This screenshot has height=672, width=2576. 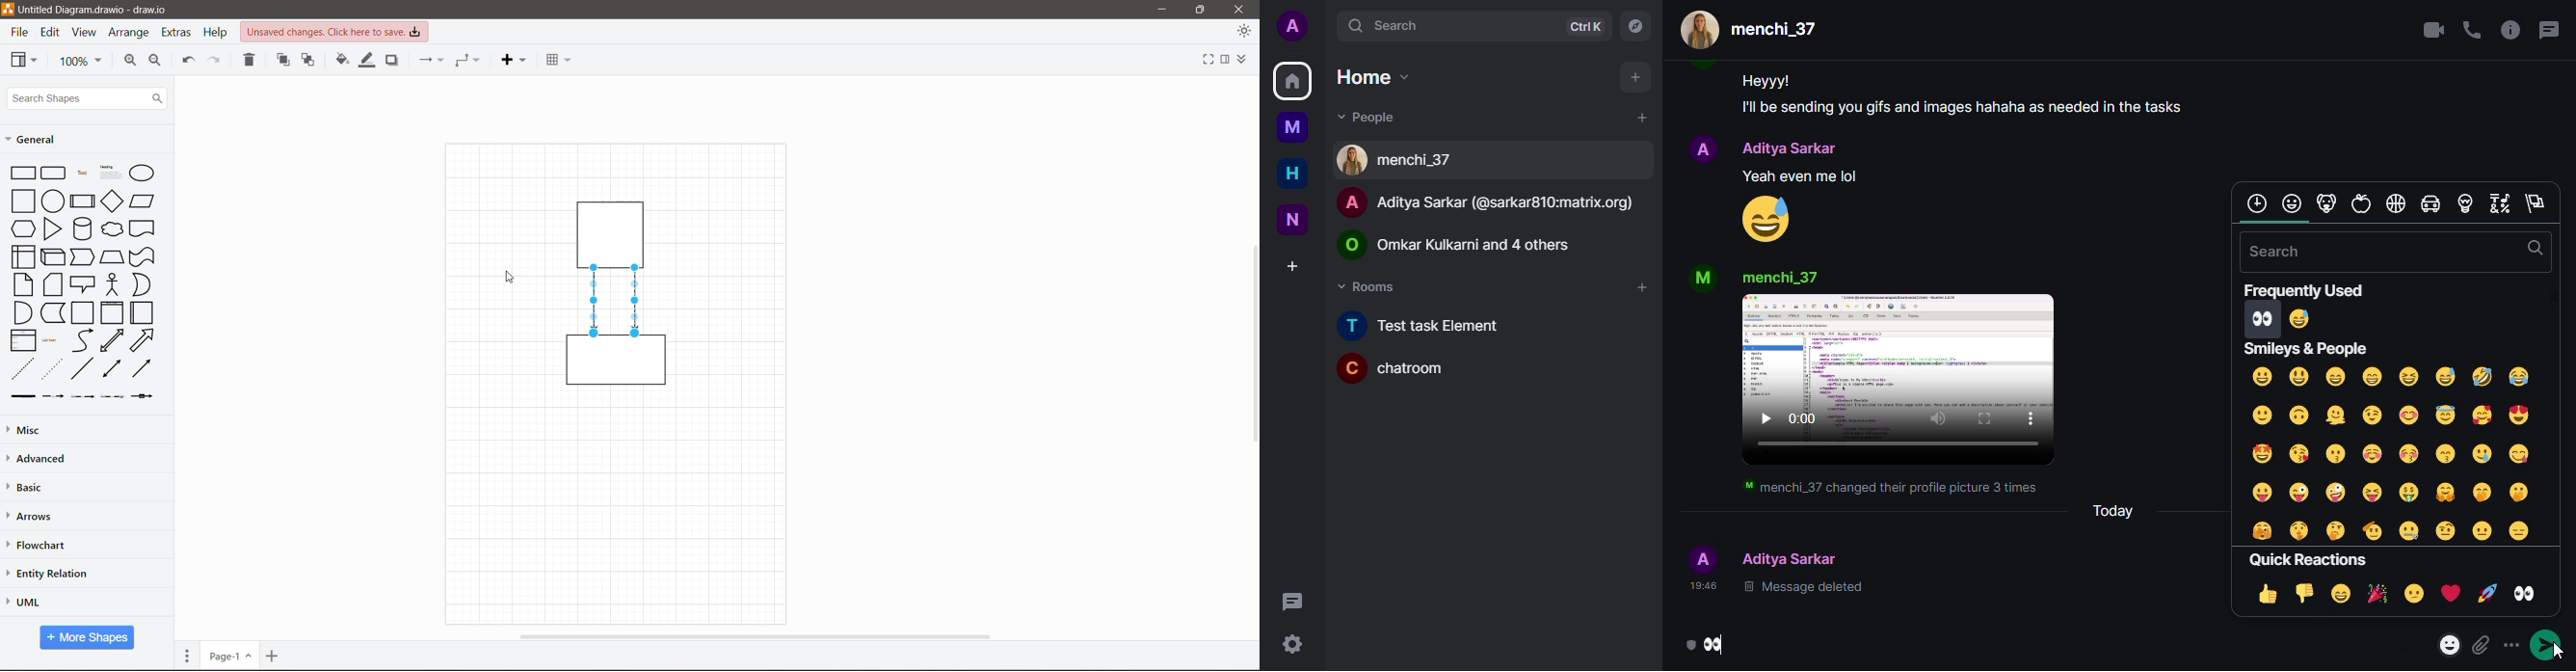 What do you see at coordinates (1292, 26) in the screenshot?
I see `profile` at bounding box center [1292, 26].